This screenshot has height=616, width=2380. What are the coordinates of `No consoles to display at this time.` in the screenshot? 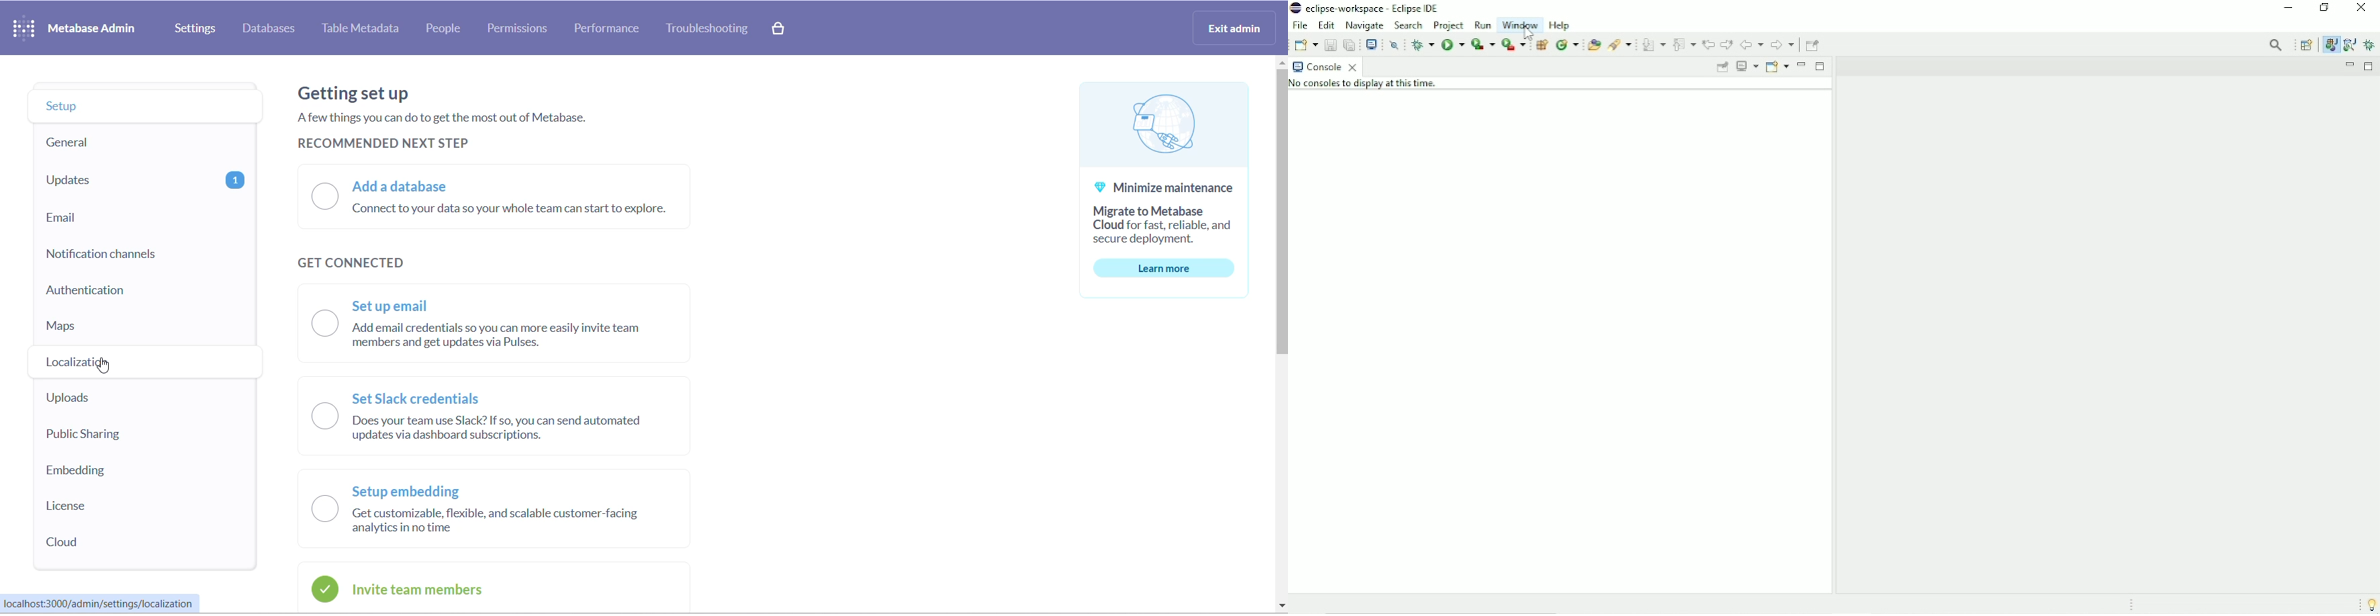 It's located at (1371, 86).